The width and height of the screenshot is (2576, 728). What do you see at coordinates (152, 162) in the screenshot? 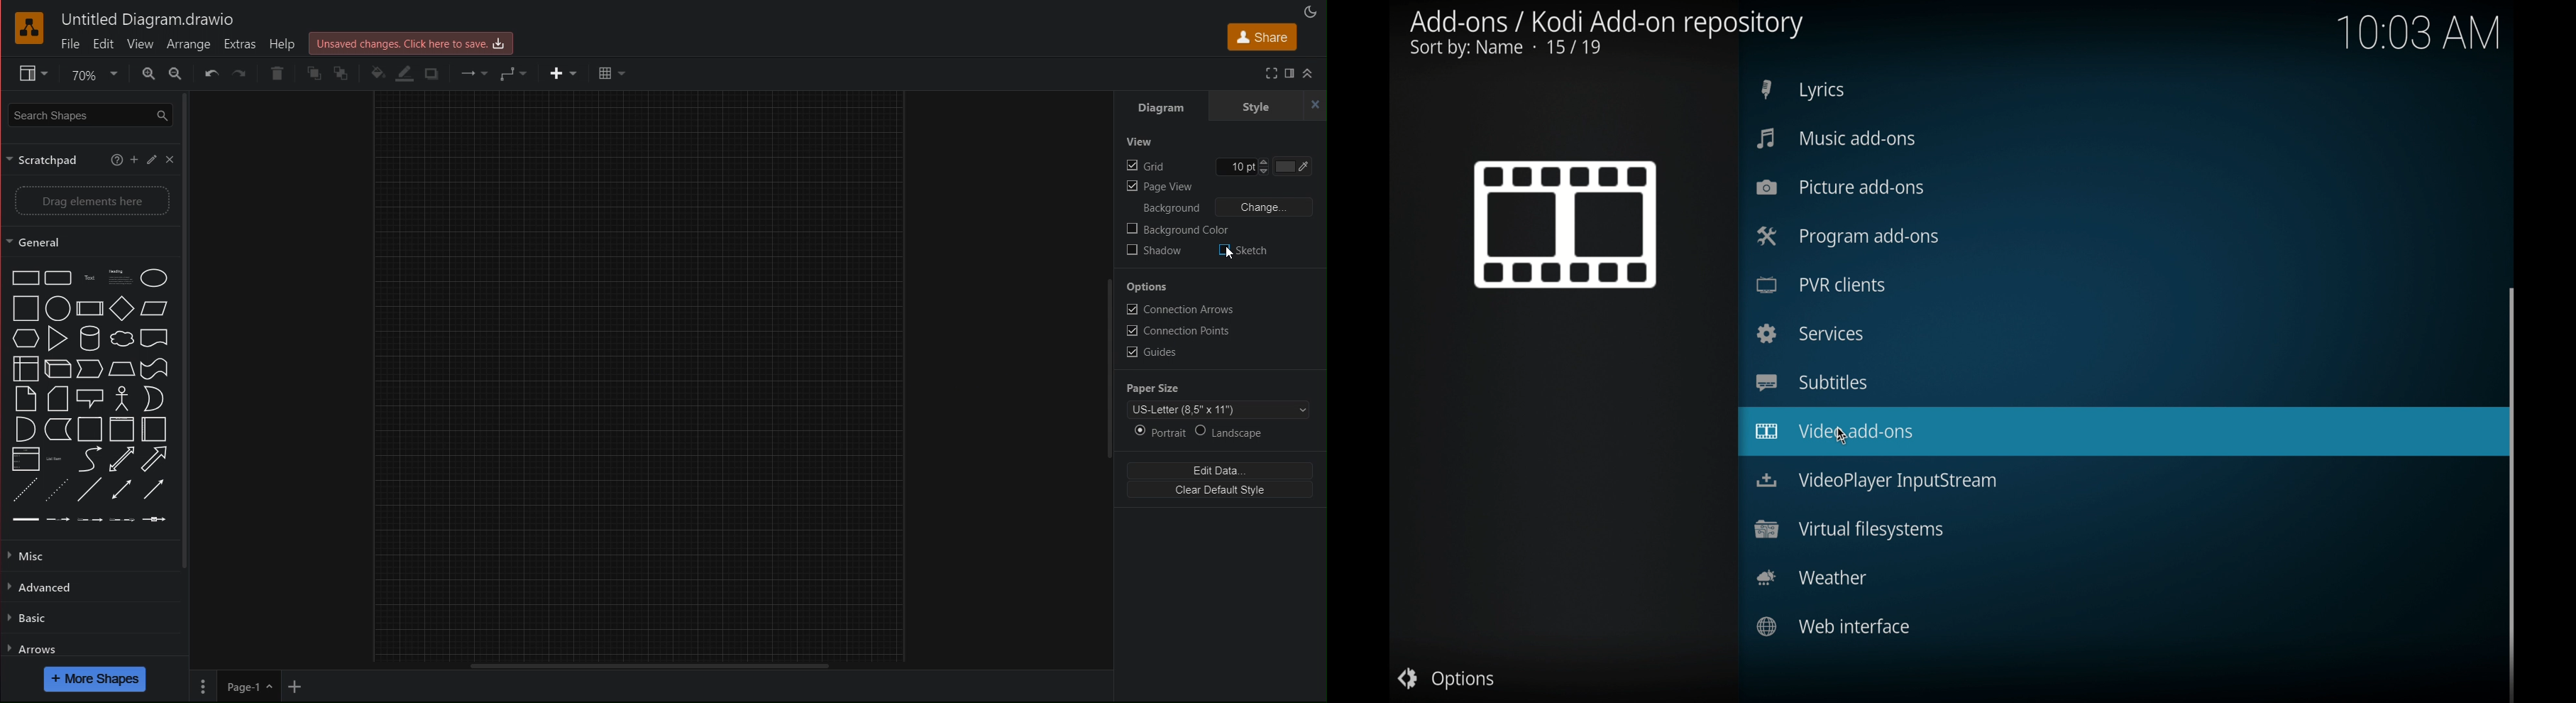
I see `pen` at bounding box center [152, 162].